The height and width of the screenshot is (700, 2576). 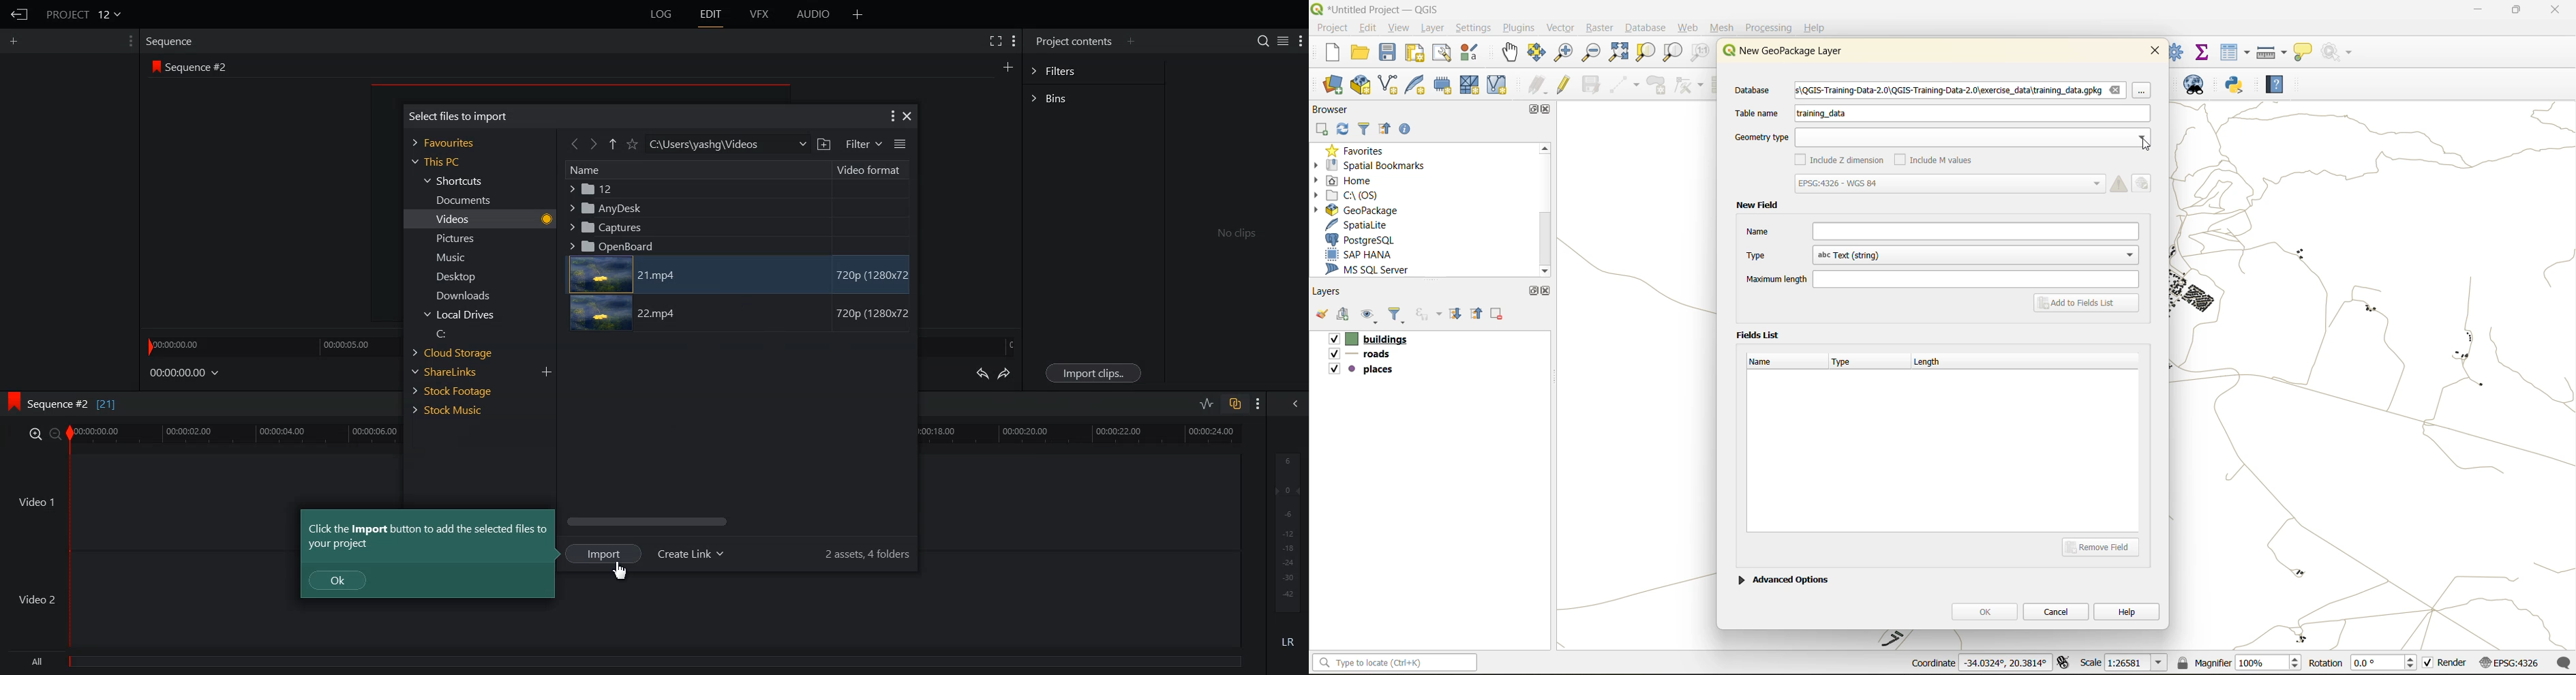 I want to click on This PC, so click(x=434, y=162).